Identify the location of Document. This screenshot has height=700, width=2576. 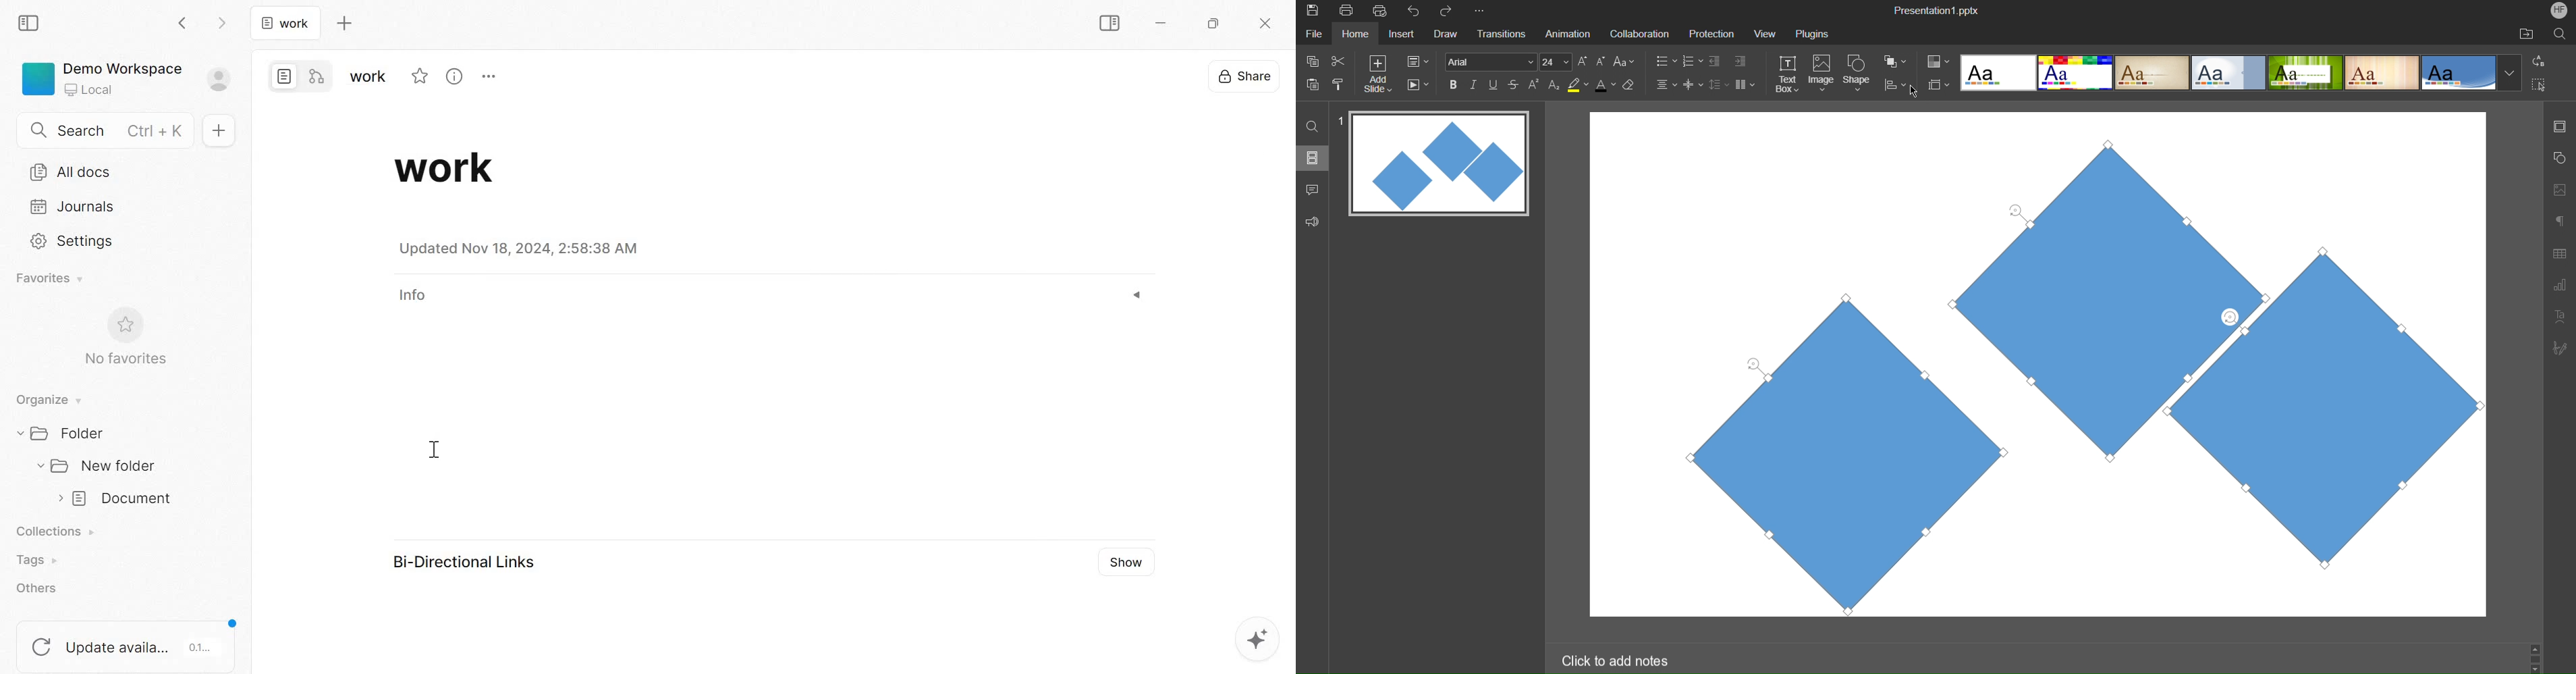
(115, 499).